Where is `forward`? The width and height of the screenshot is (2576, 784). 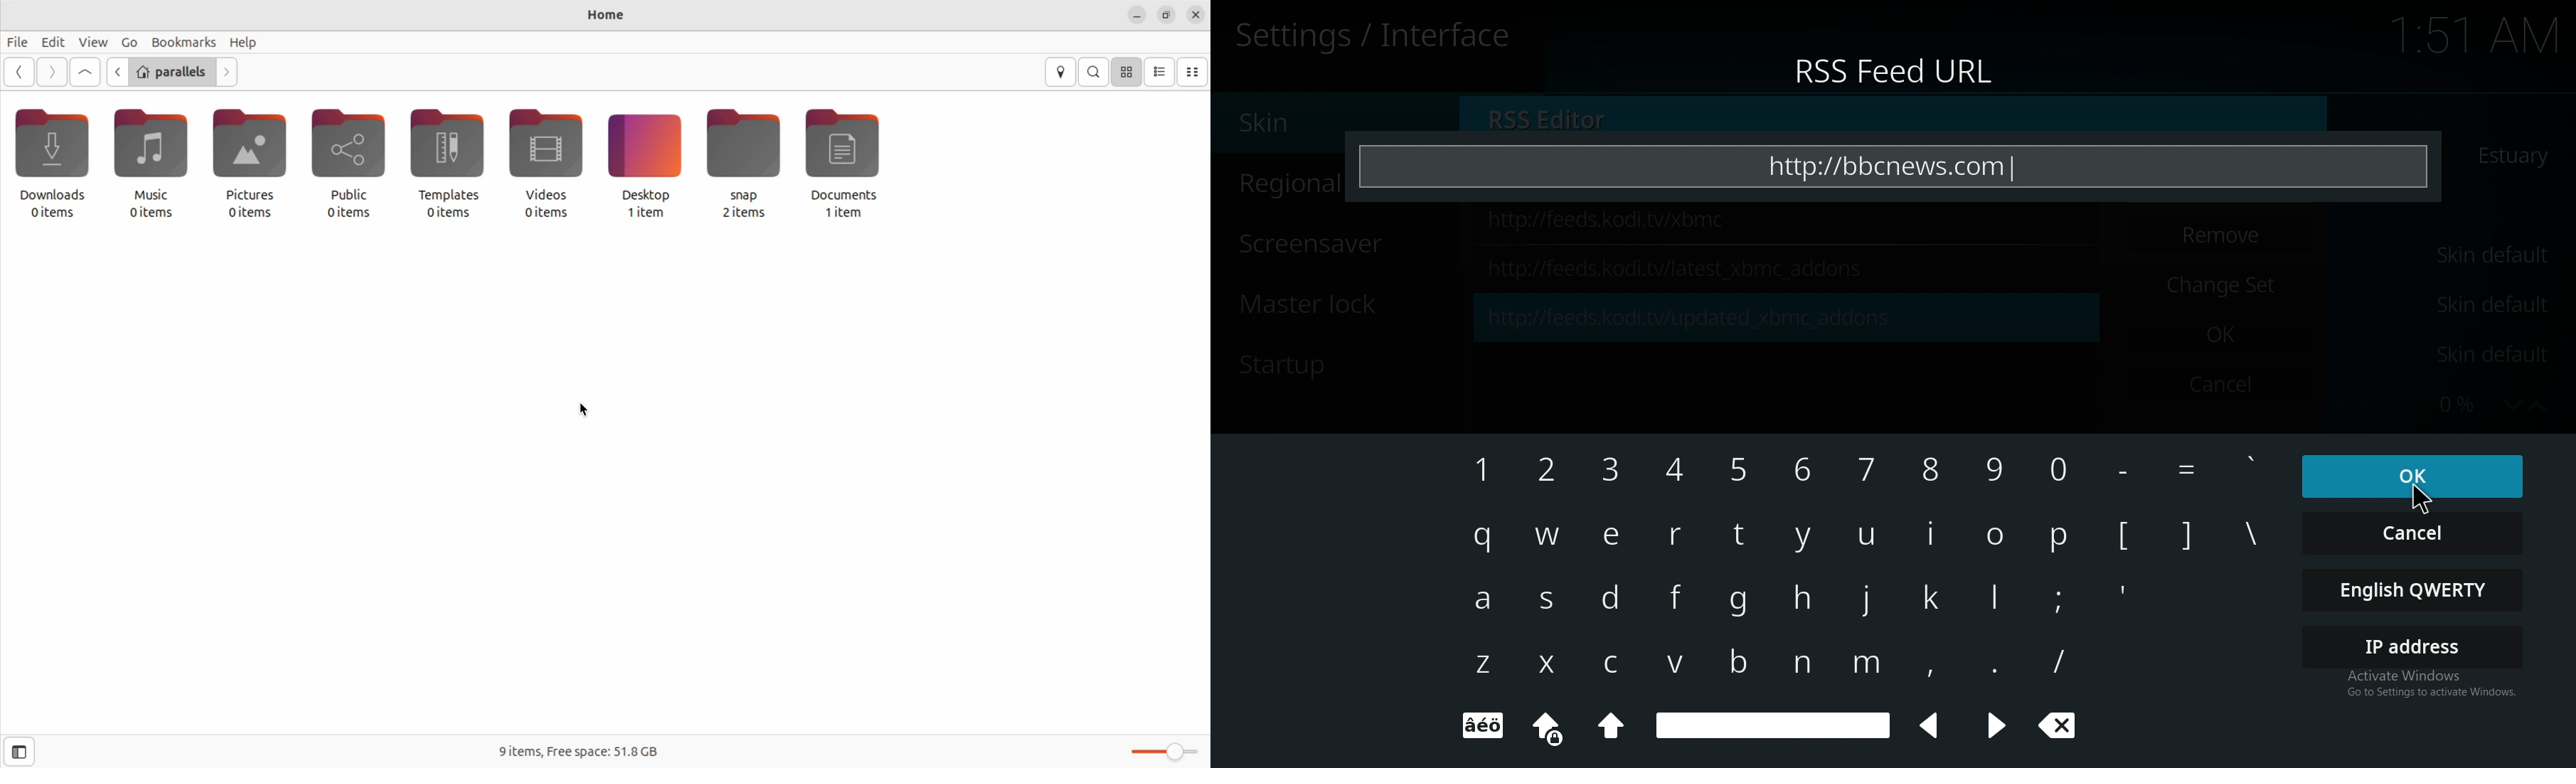
forward is located at coordinates (52, 72).